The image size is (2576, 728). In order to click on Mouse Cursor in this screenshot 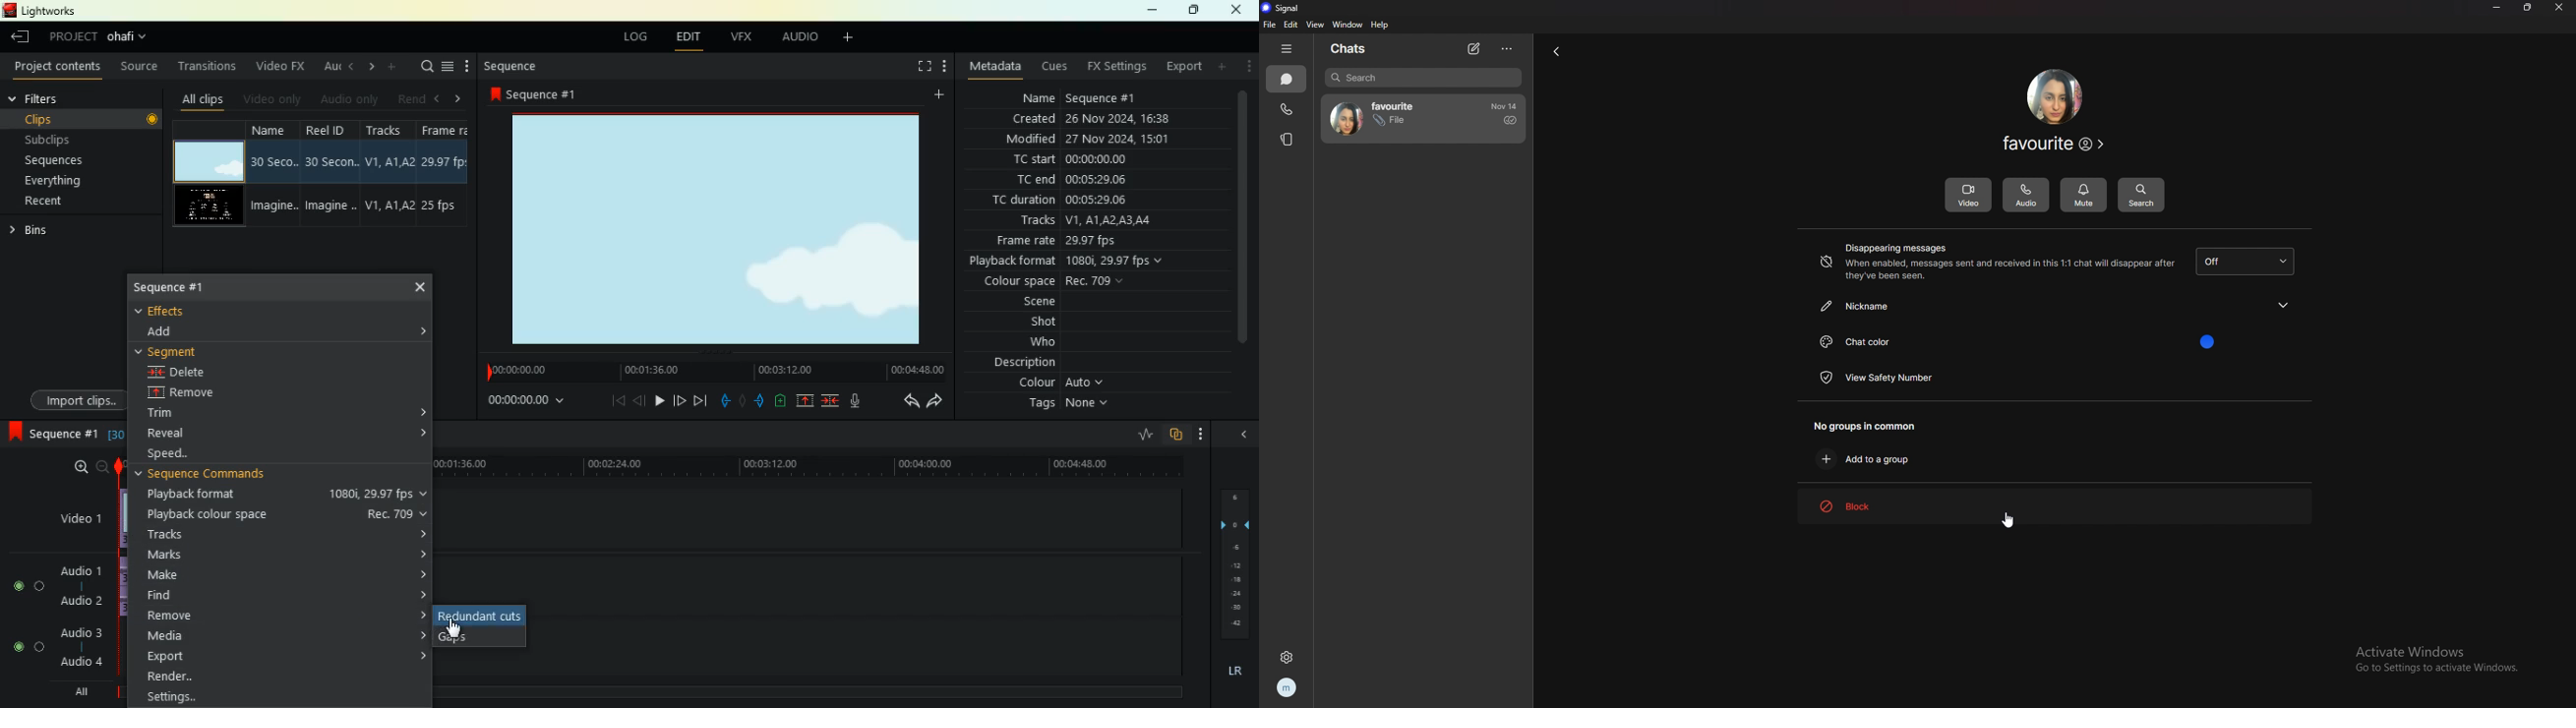, I will do `click(464, 629)`.